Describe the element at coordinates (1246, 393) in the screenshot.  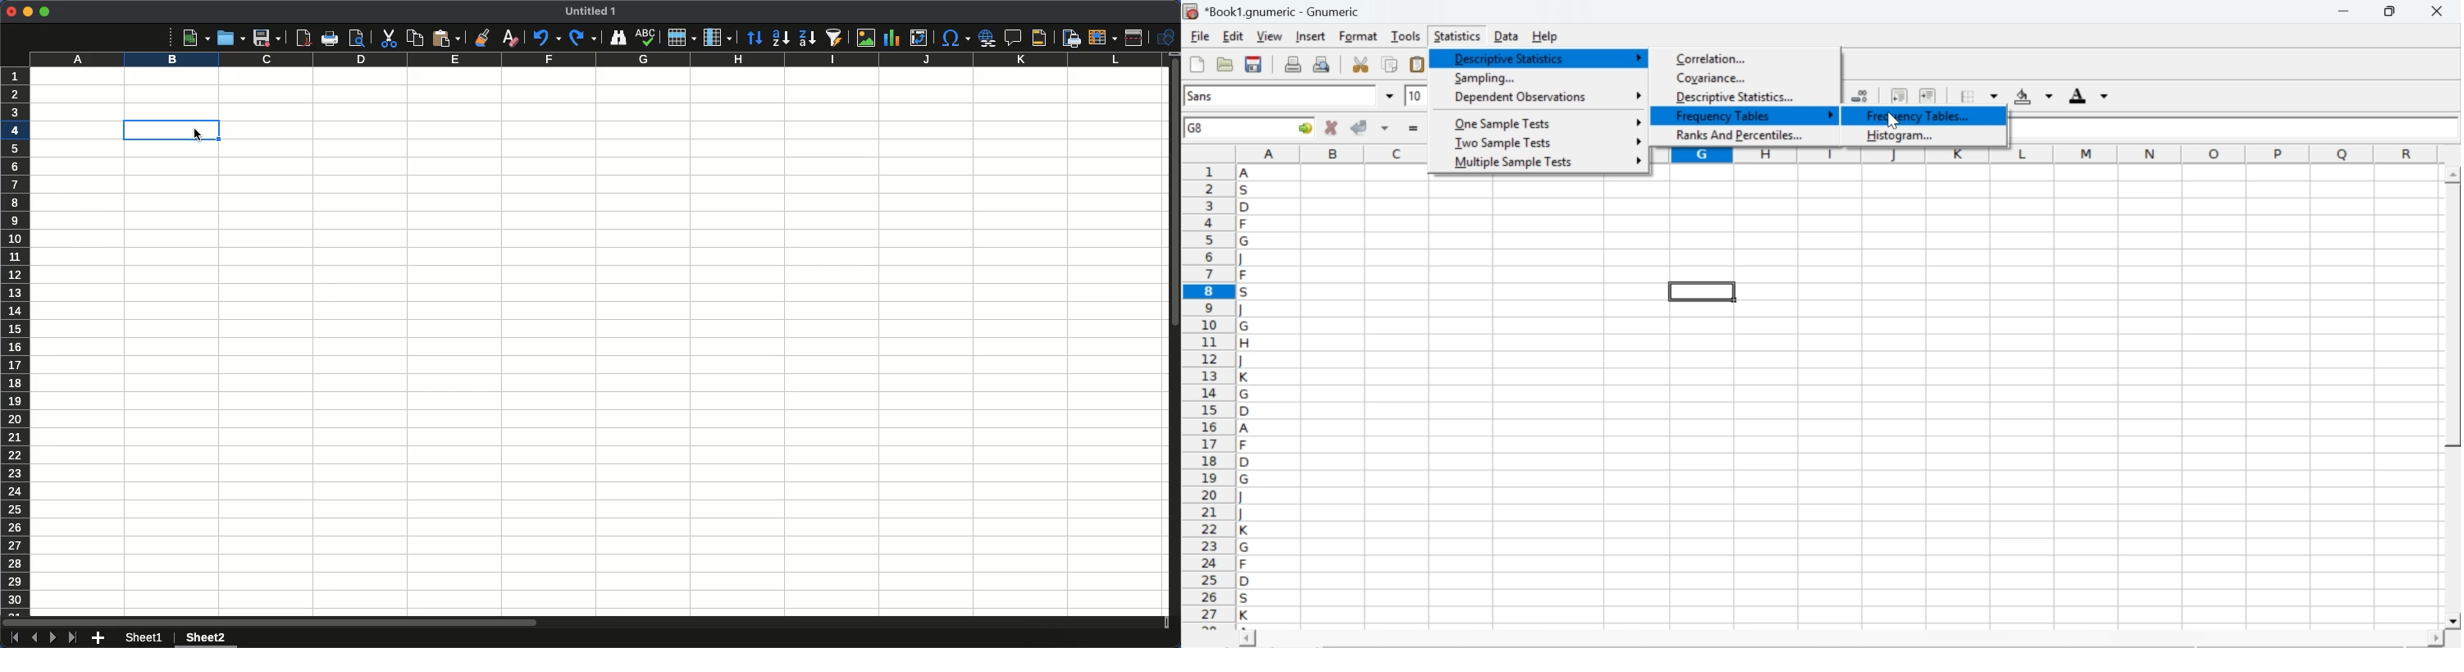
I see `alphabets` at that location.